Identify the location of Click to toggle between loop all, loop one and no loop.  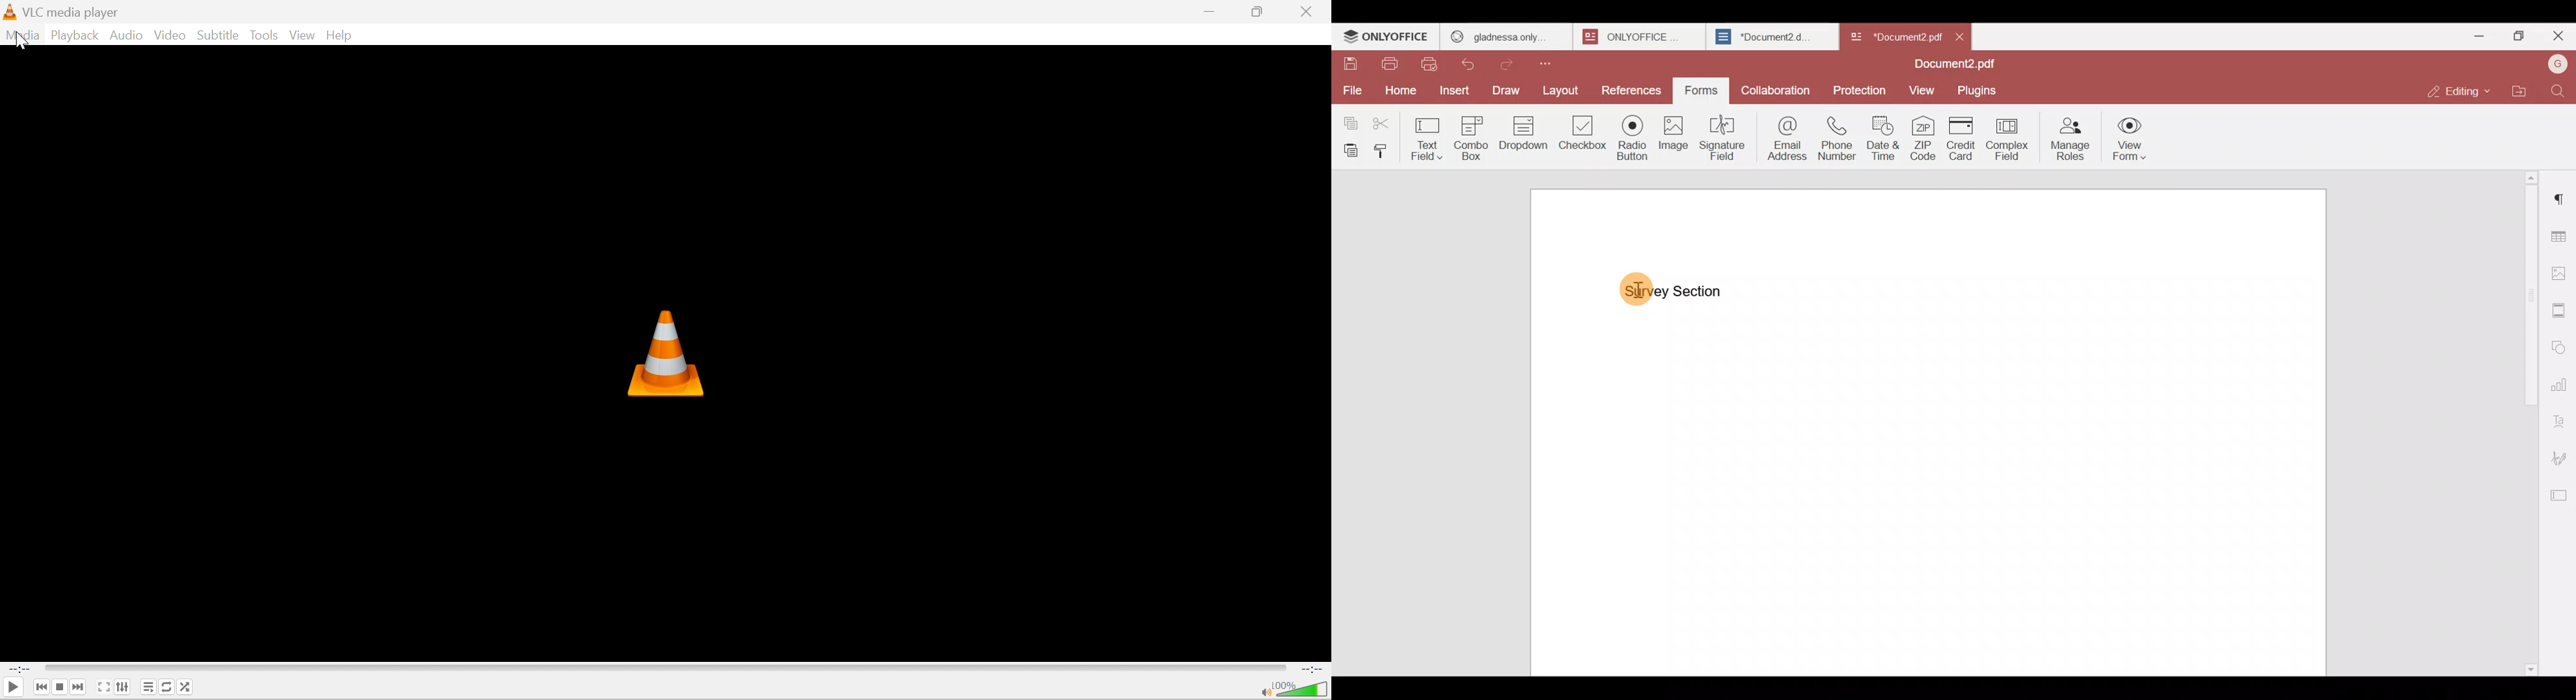
(167, 686).